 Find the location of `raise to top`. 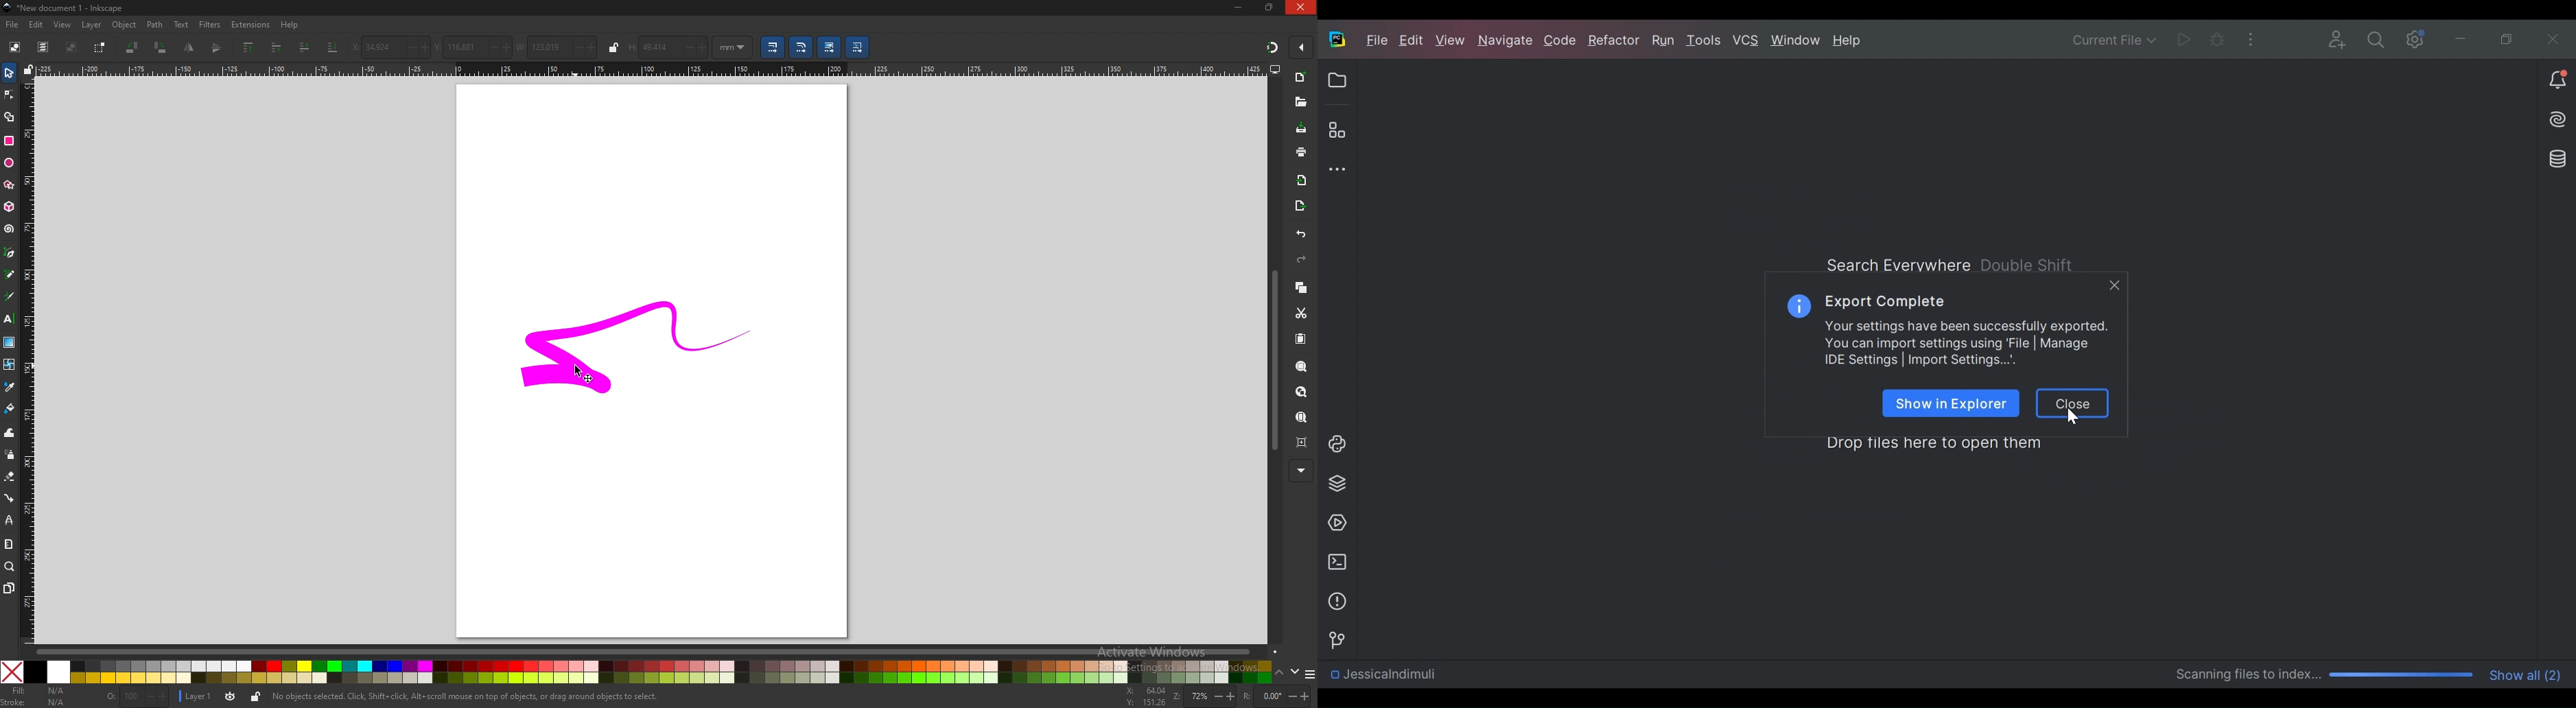

raise to top is located at coordinates (250, 47).